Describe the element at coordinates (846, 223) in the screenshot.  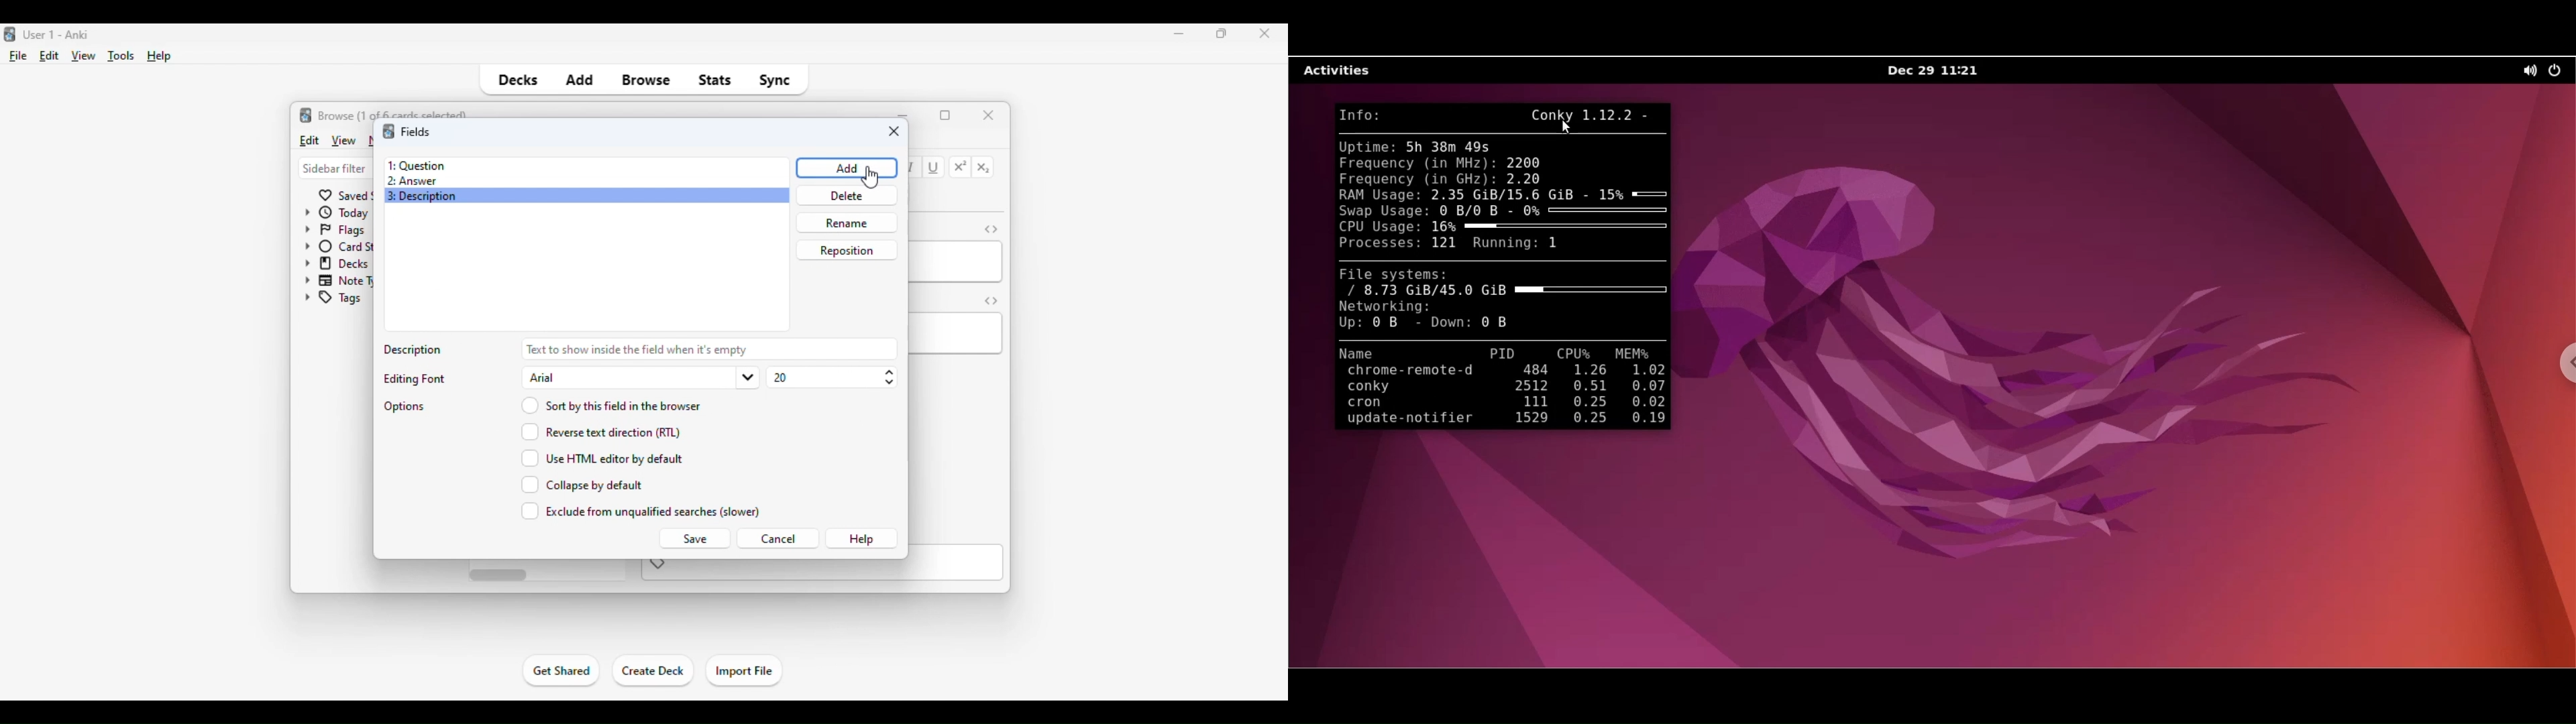
I see `rename` at that location.